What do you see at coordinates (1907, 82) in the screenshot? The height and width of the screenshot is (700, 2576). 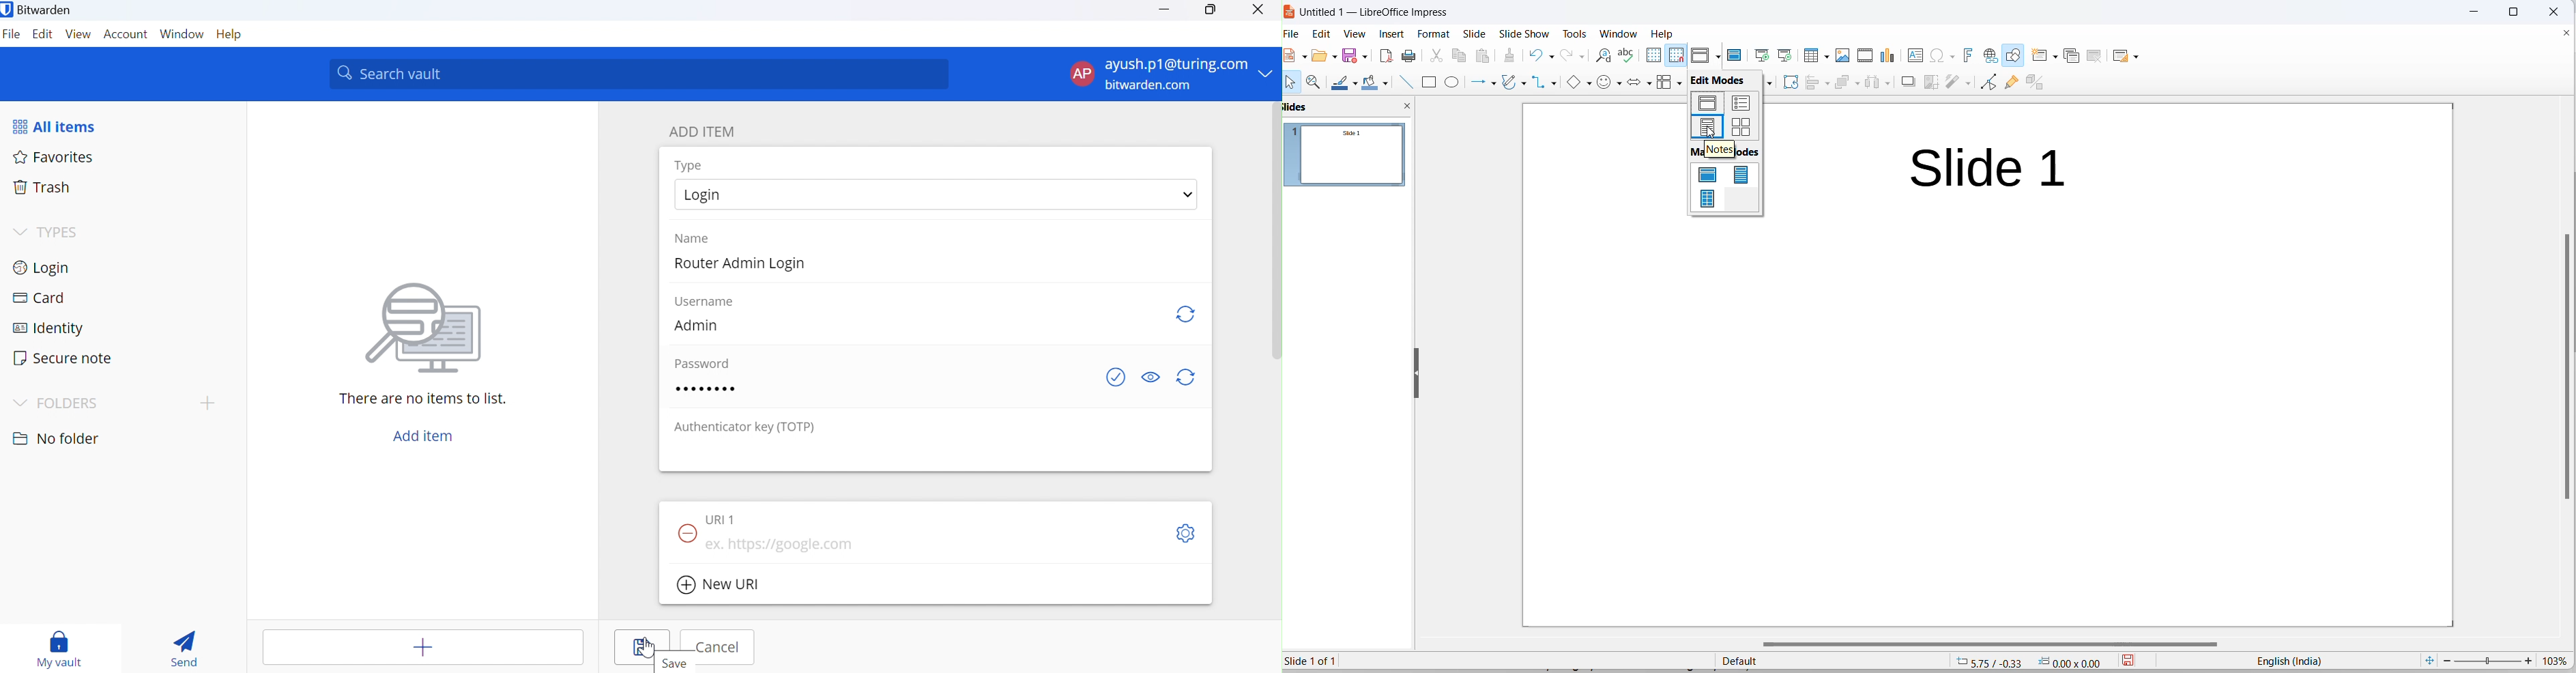 I see `shadow` at bounding box center [1907, 82].